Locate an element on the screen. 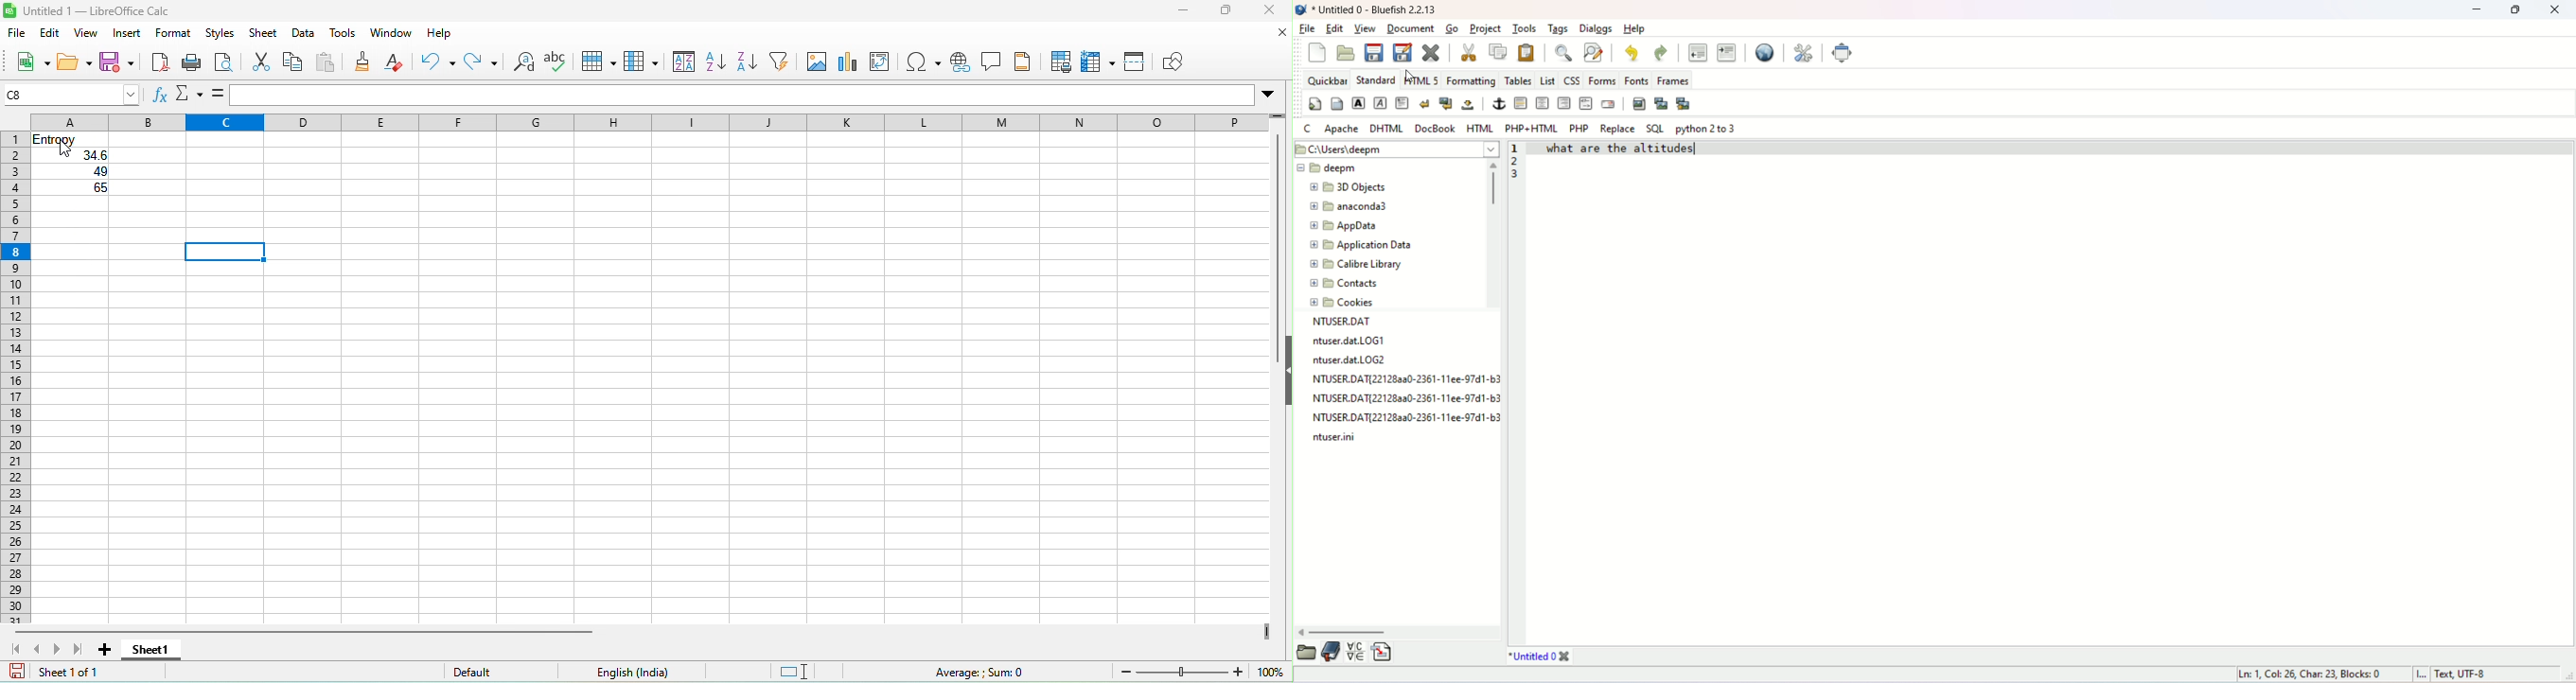 The height and width of the screenshot is (700, 2576). selected cell is located at coordinates (226, 253).